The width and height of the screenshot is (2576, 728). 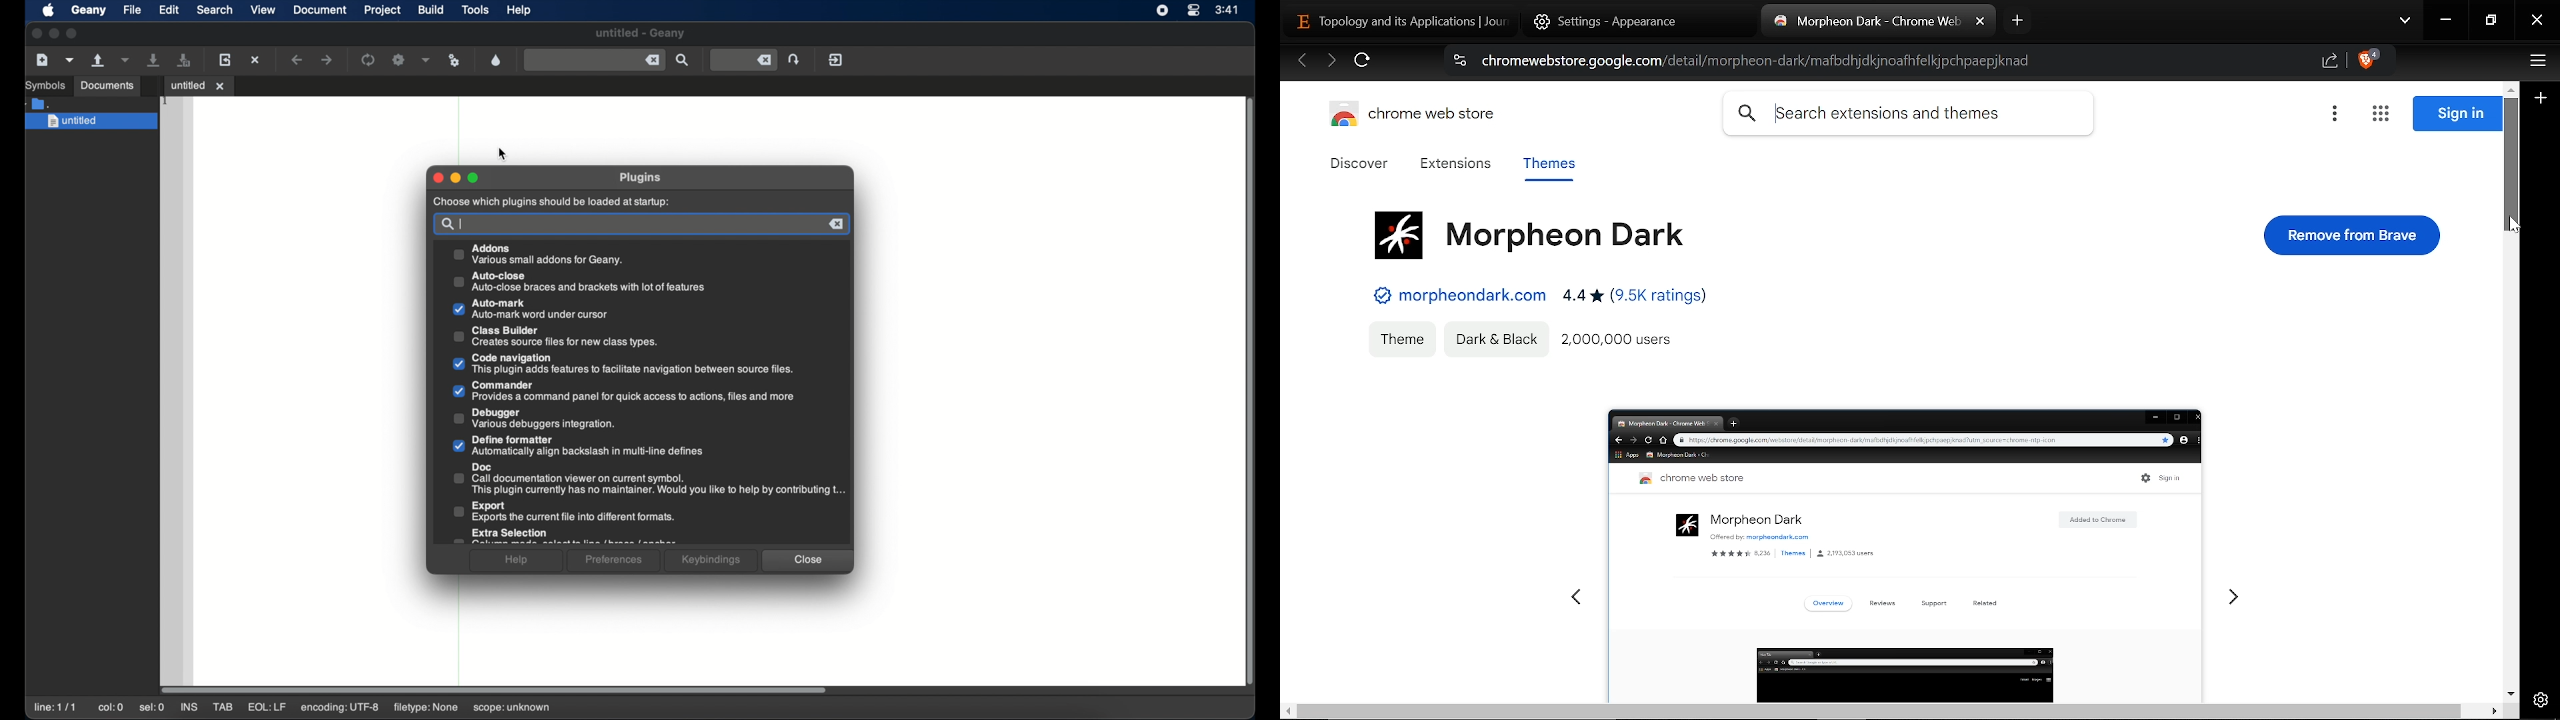 I want to click on choose which plugins should be loaded at startup, so click(x=549, y=201).